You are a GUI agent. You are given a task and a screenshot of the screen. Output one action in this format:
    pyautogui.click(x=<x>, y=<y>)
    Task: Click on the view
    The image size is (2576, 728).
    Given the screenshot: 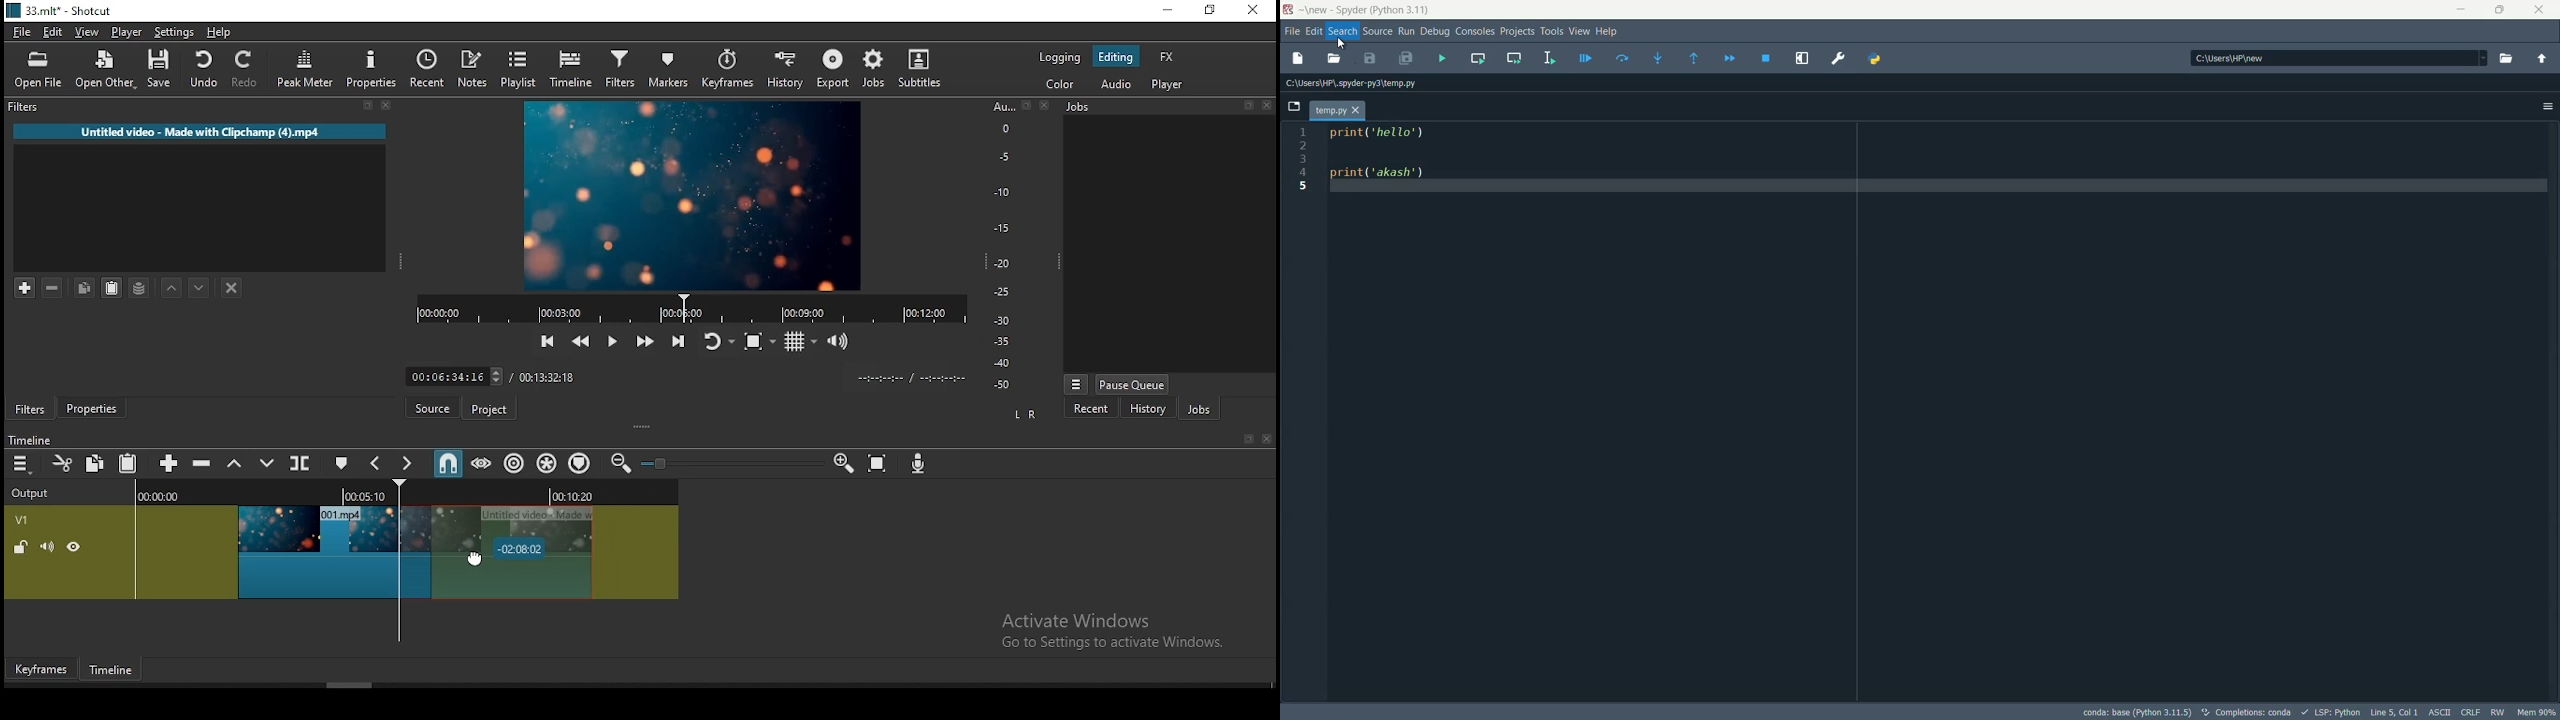 What is the action you would take?
    pyautogui.click(x=90, y=34)
    